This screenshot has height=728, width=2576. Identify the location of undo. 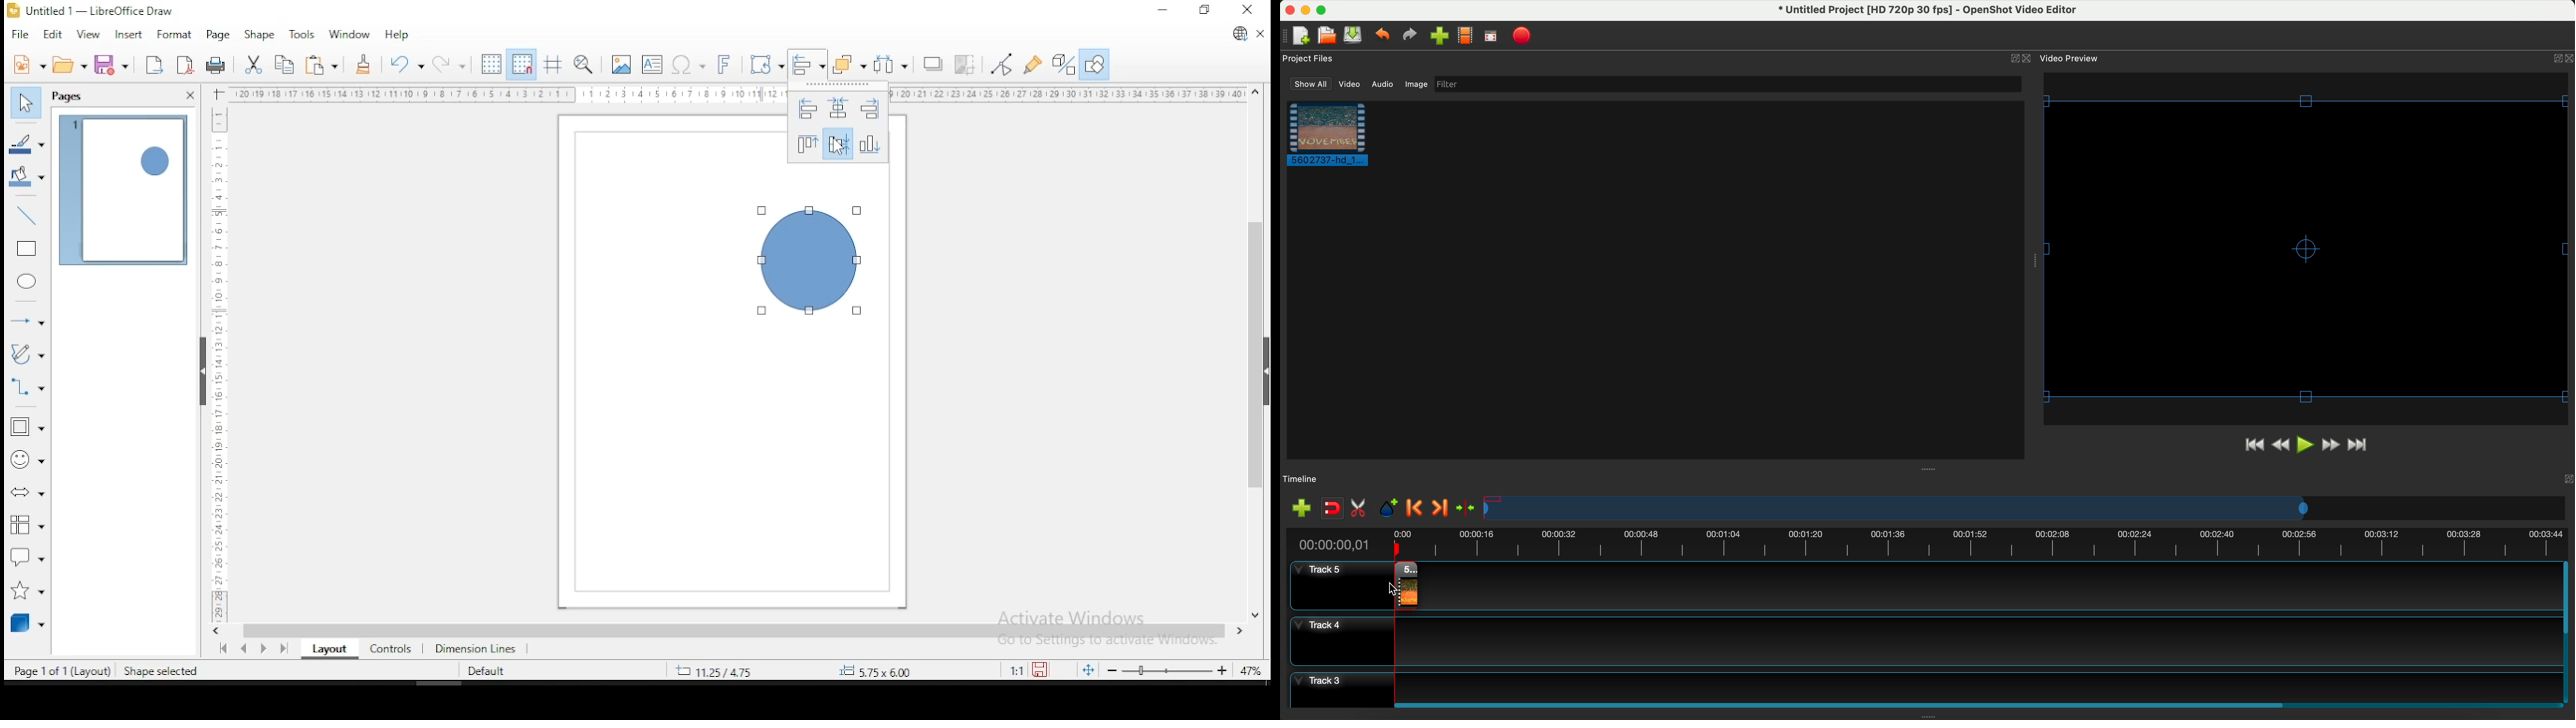
(404, 64).